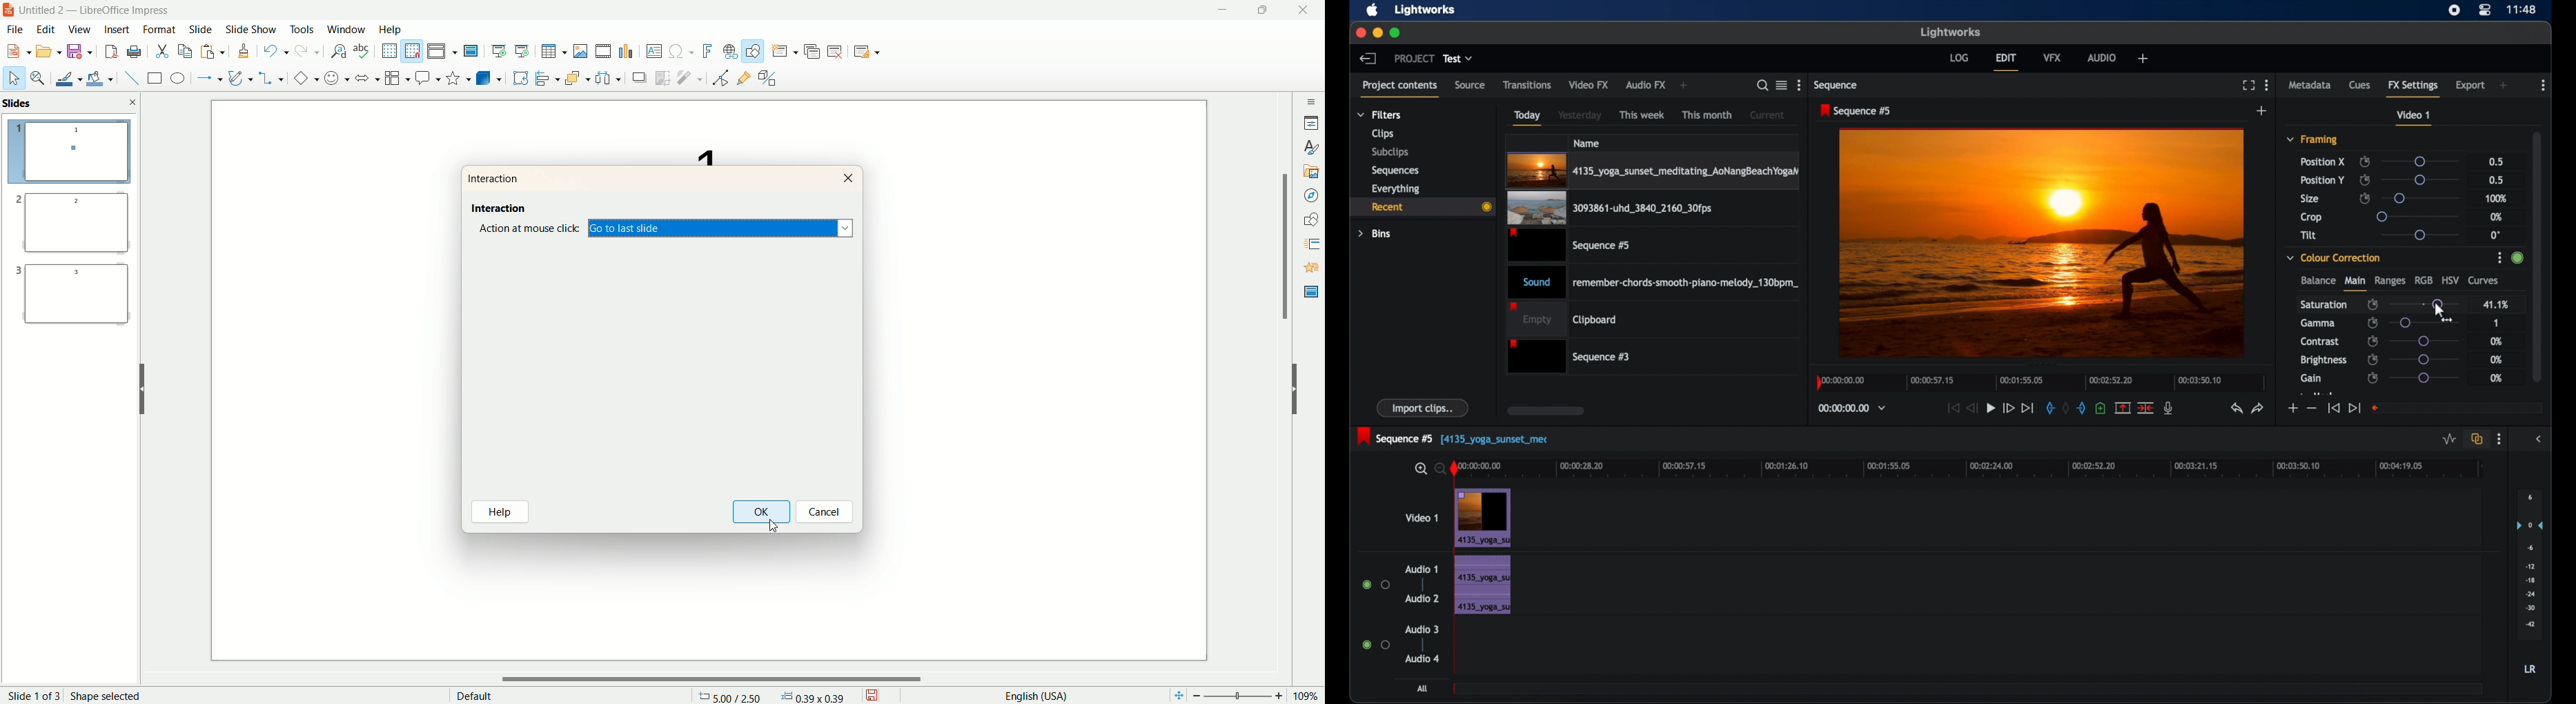 Image resolution: width=2576 pixels, height=728 pixels. Describe the element at coordinates (2420, 198) in the screenshot. I see `slider` at that location.